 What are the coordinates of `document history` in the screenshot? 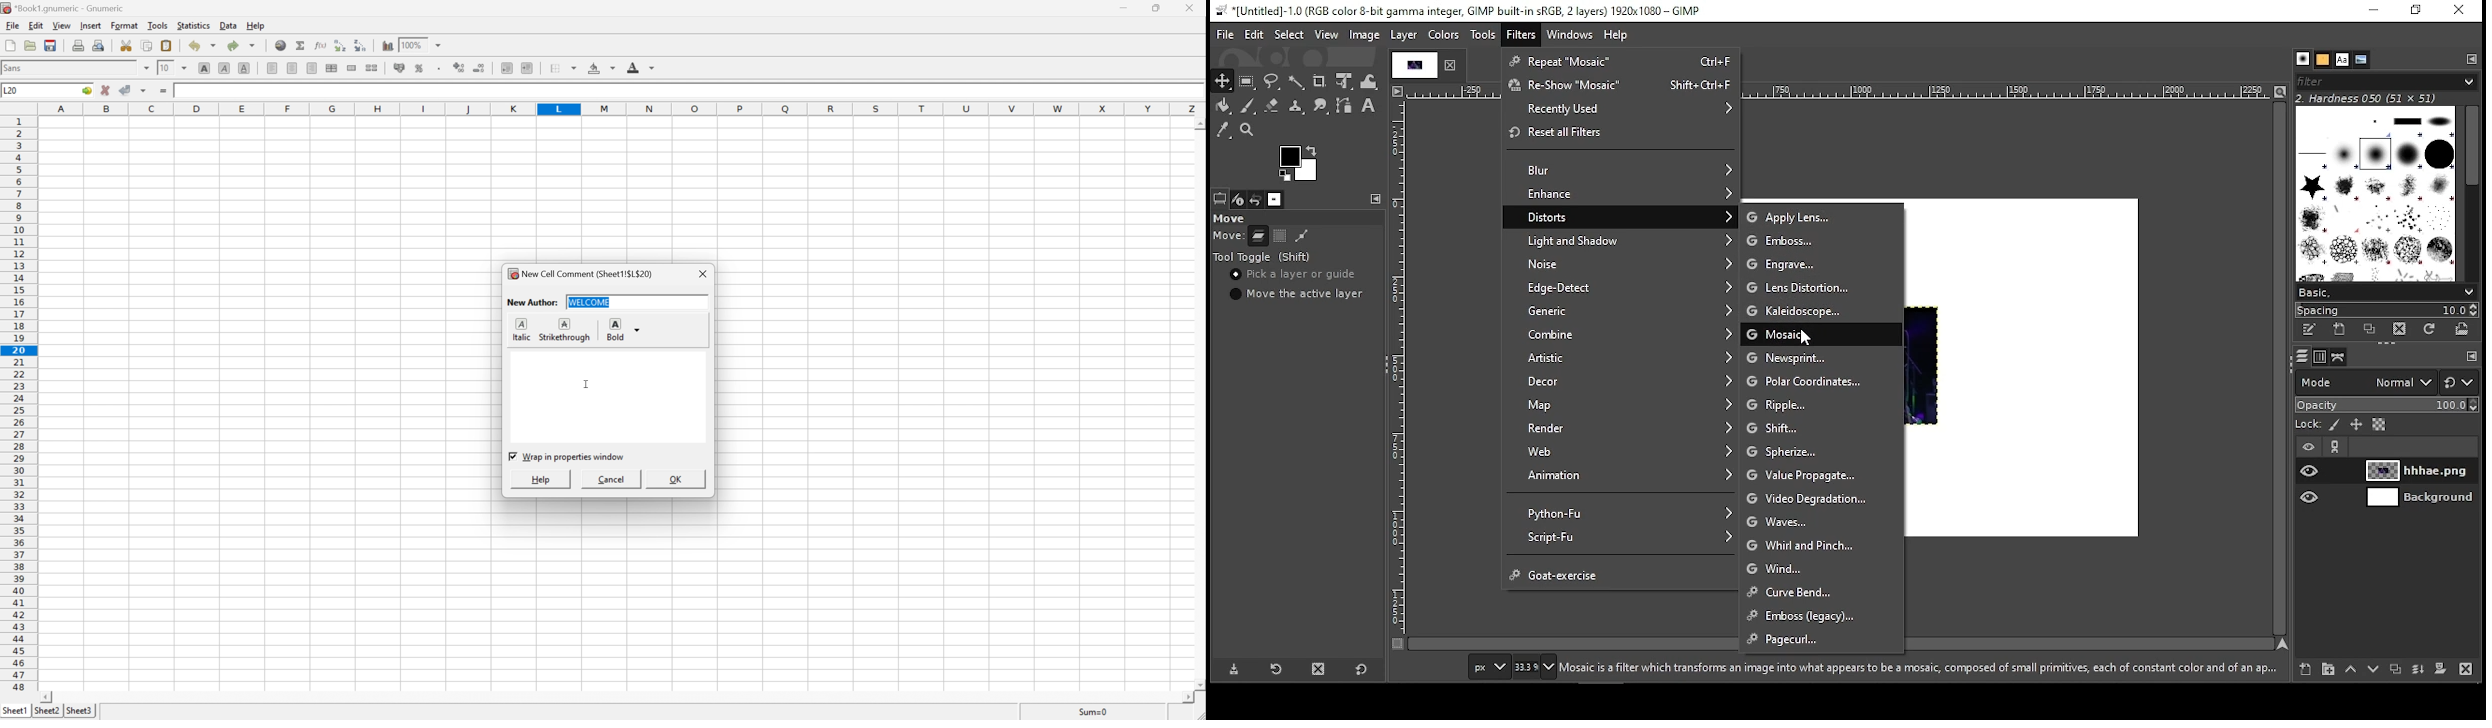 It's located at (2362, 59).